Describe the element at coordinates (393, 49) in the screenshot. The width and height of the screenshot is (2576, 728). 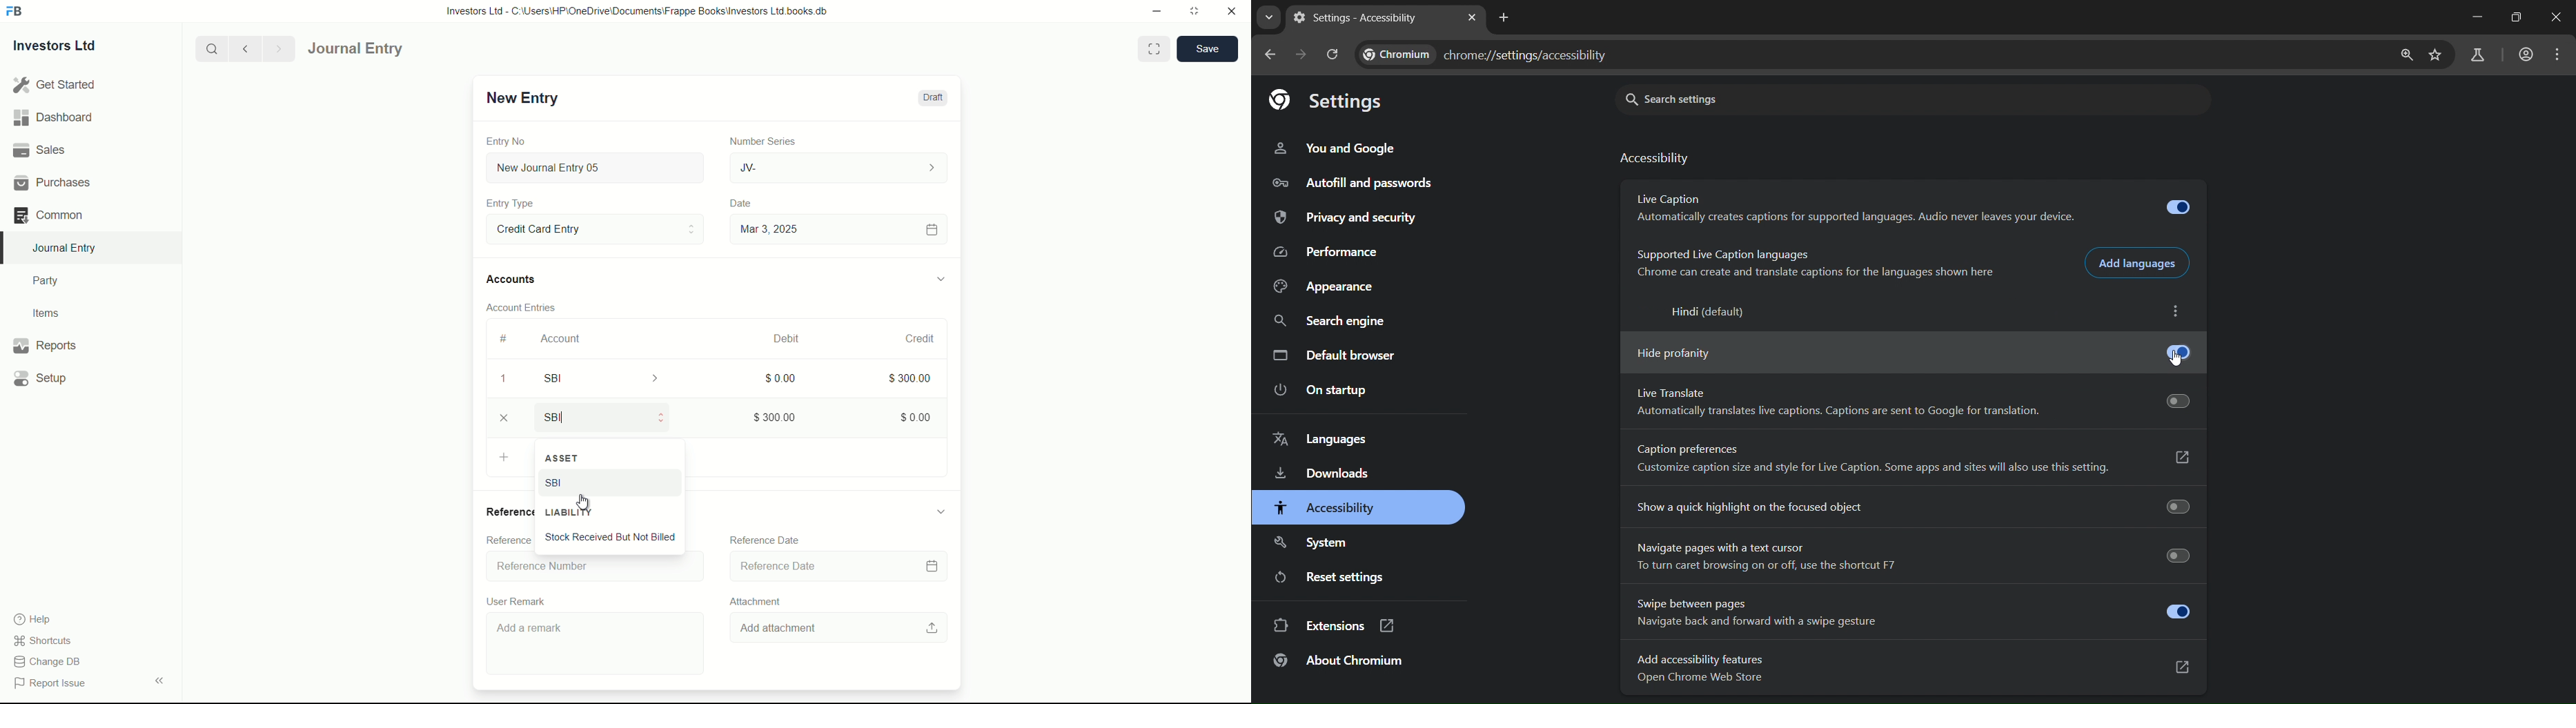
I see `Journal Entry` at that location.